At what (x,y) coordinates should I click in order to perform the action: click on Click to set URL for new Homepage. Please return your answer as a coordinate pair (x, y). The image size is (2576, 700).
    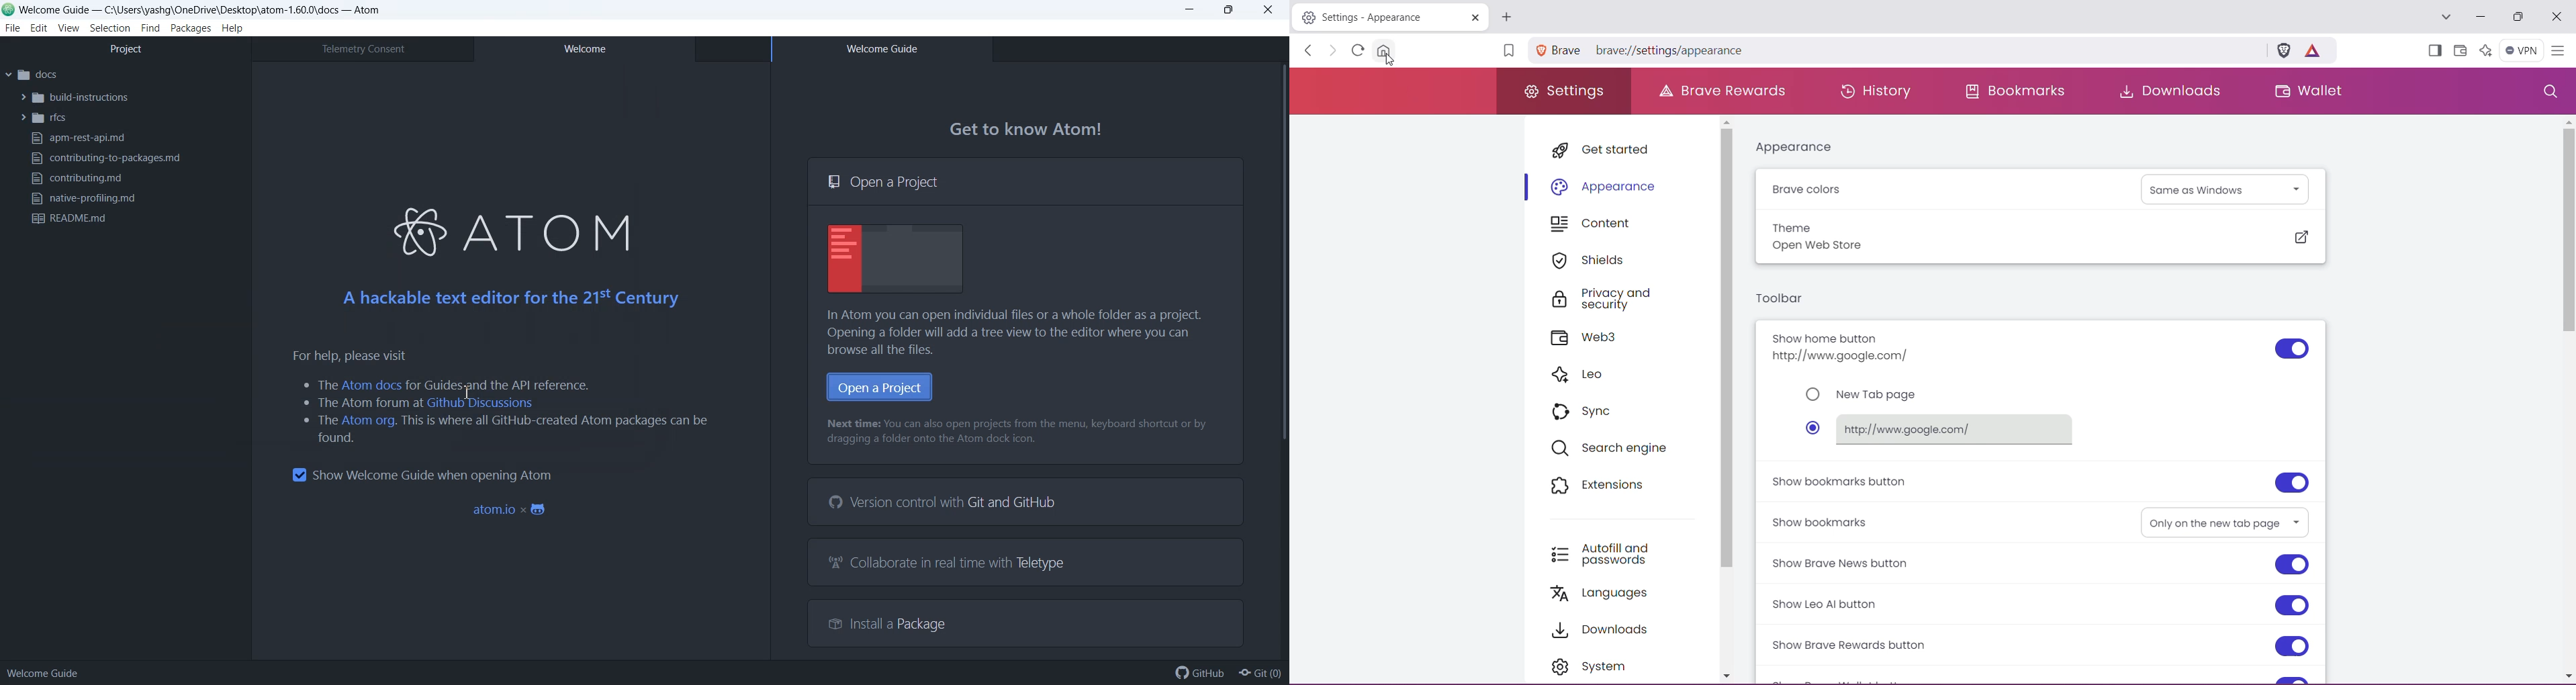
    Looking at the image, I should click on (1943, 429).